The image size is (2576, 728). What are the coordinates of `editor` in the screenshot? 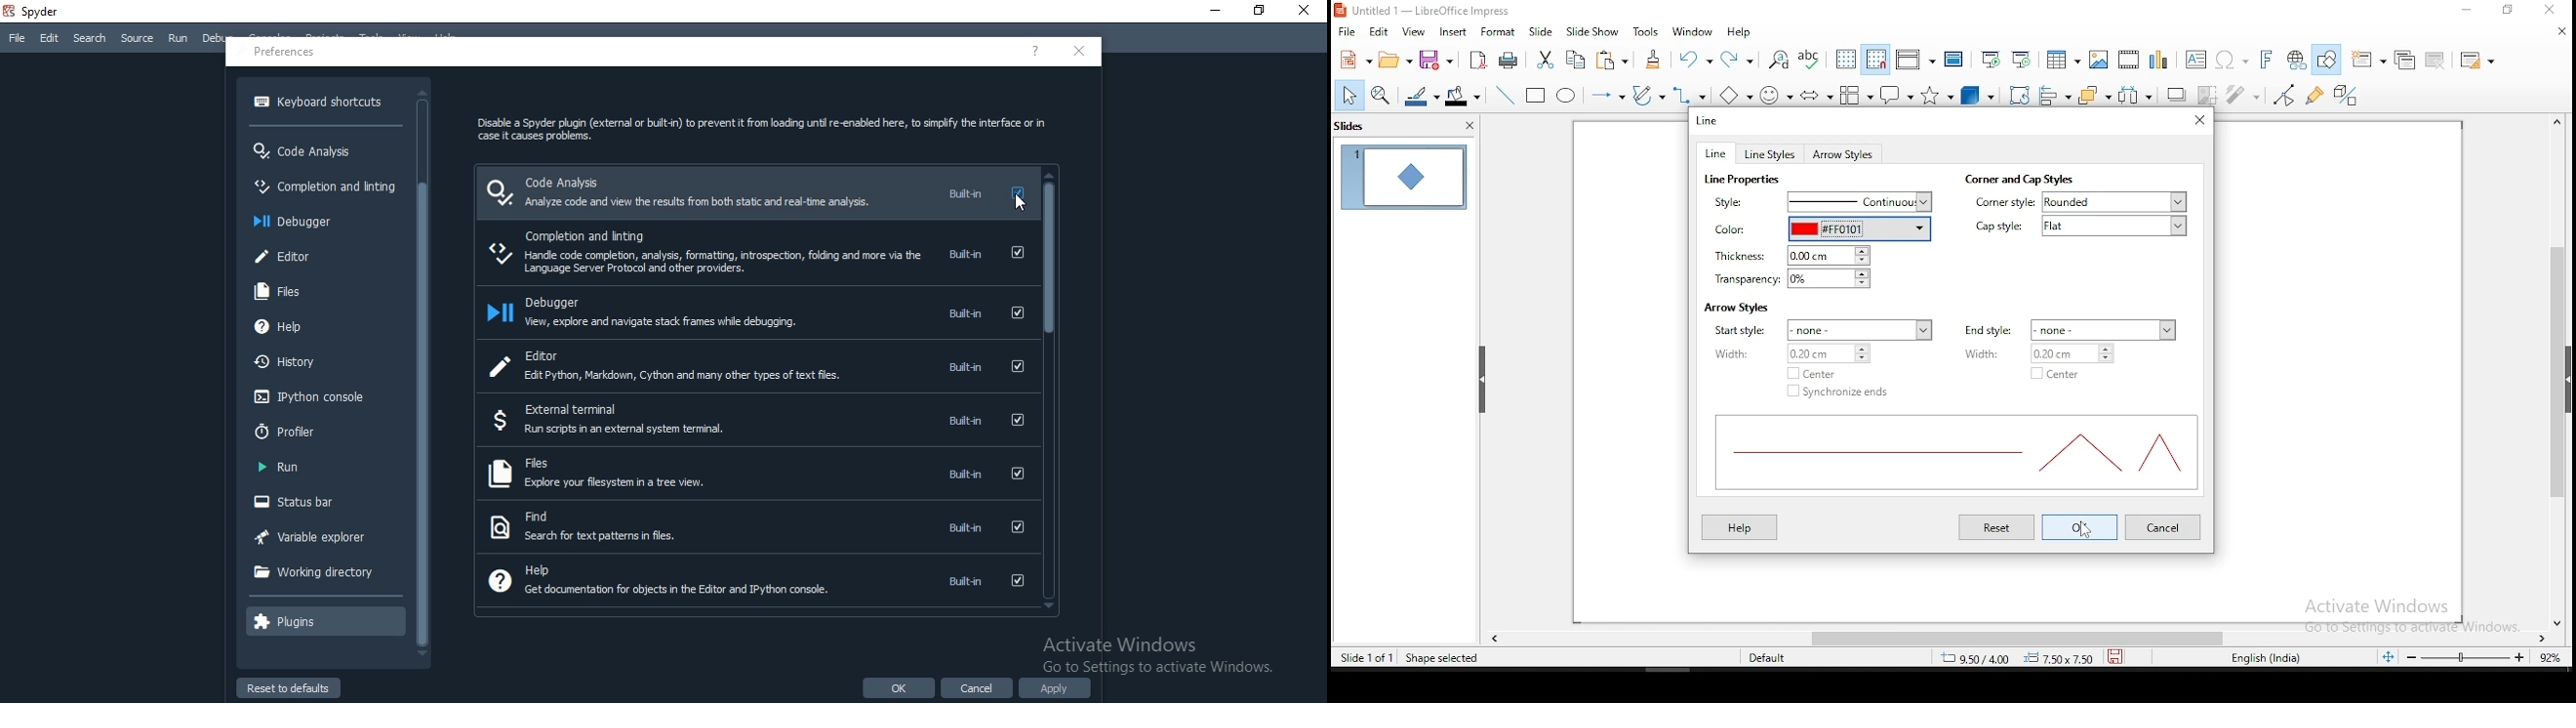 It's located at (320, 256).